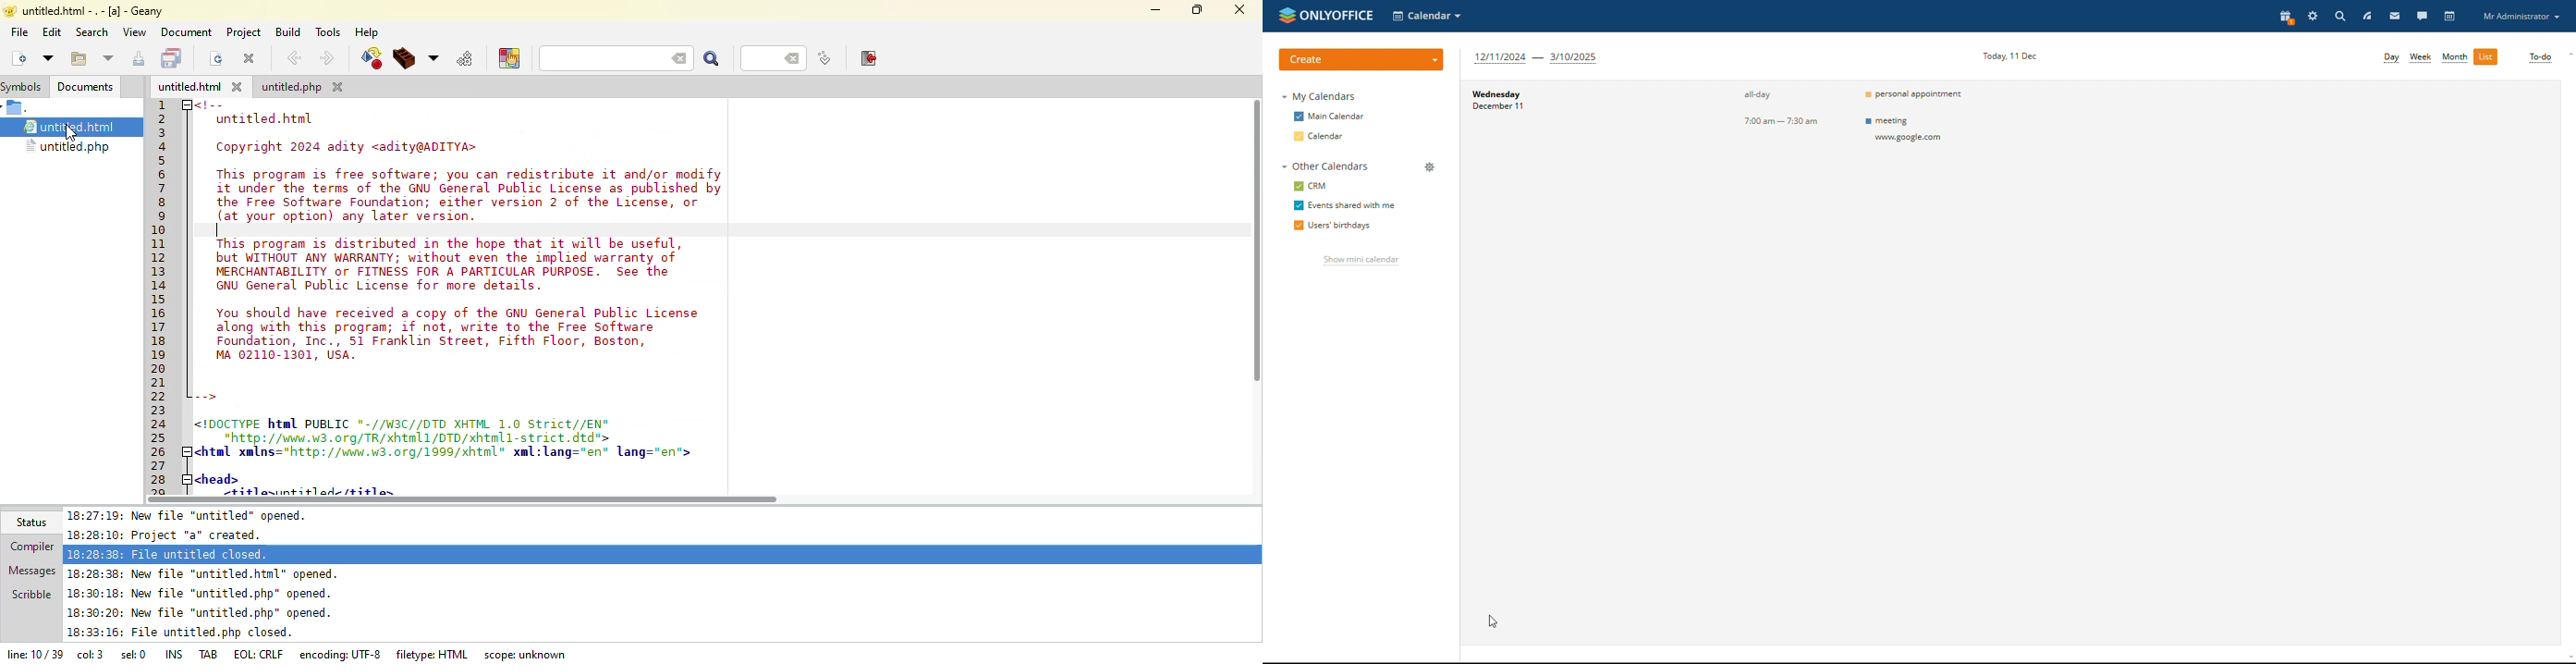  What do you see at coordinates (1332, 227) in the screenshot?
I see `users' birthdays` at bounding box center [1332, 227].